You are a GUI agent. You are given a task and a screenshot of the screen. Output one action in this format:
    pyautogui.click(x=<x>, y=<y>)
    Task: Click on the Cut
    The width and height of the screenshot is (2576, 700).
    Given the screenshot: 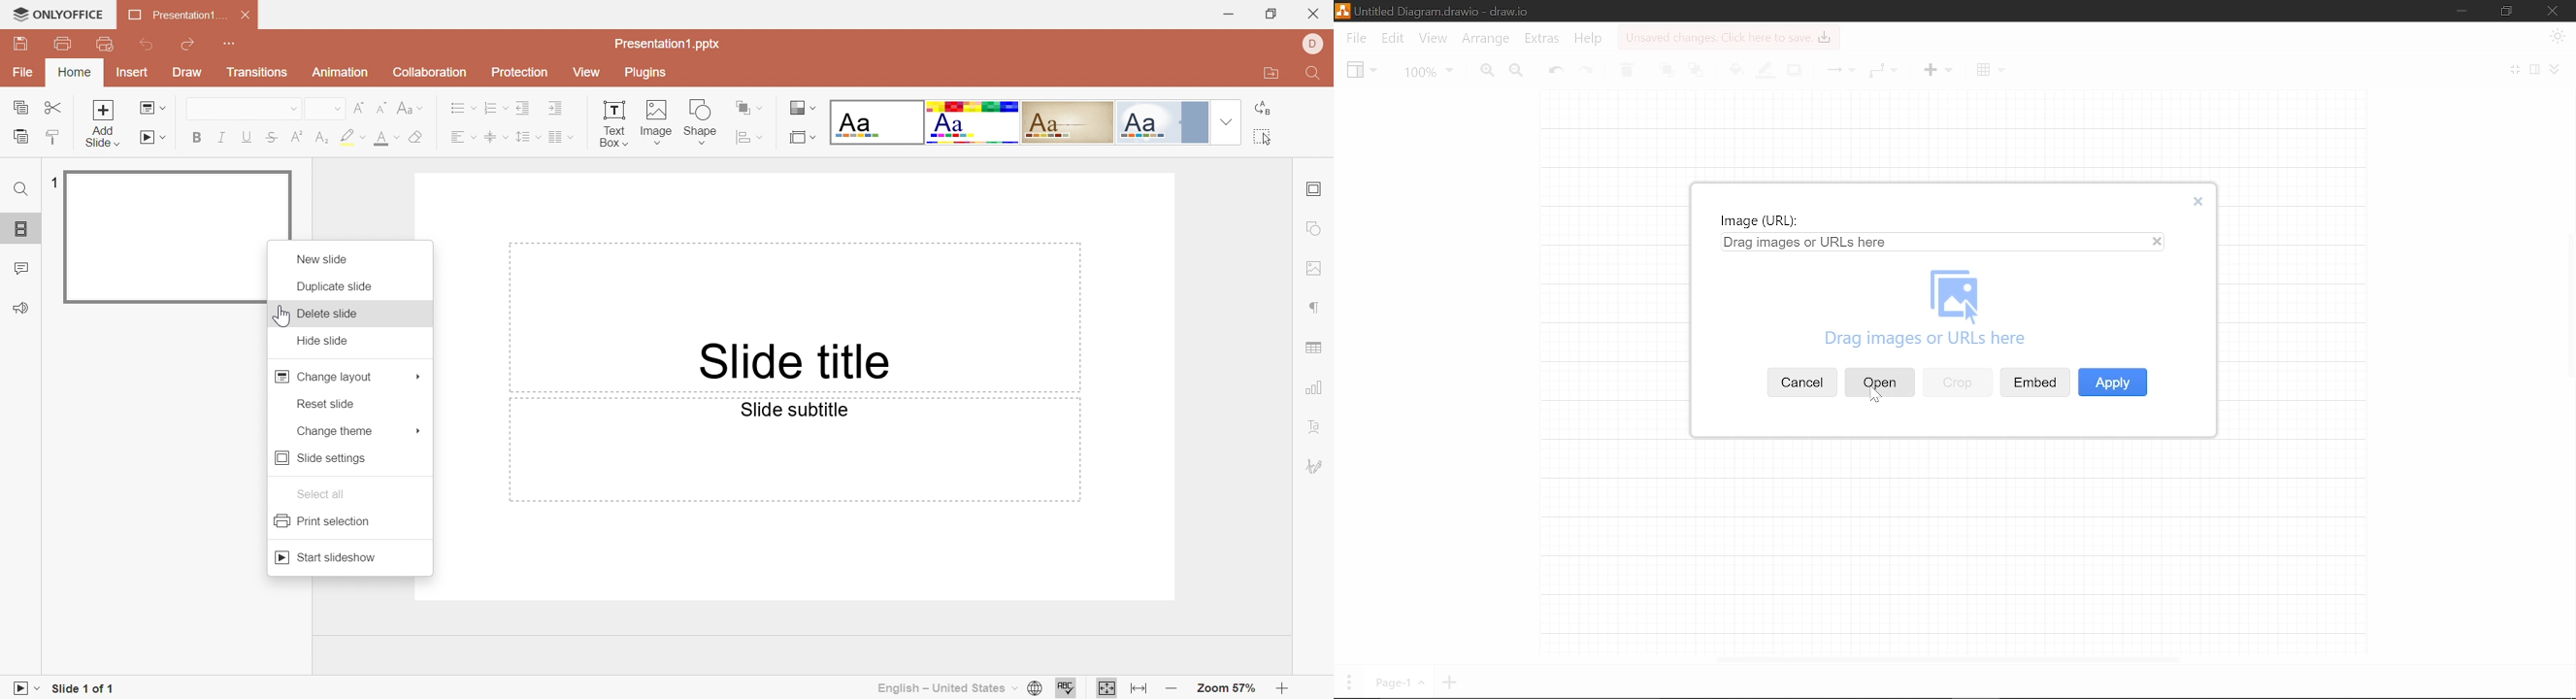 What is the action you would take?
    pyautogui.click(x=55, y=107)
    